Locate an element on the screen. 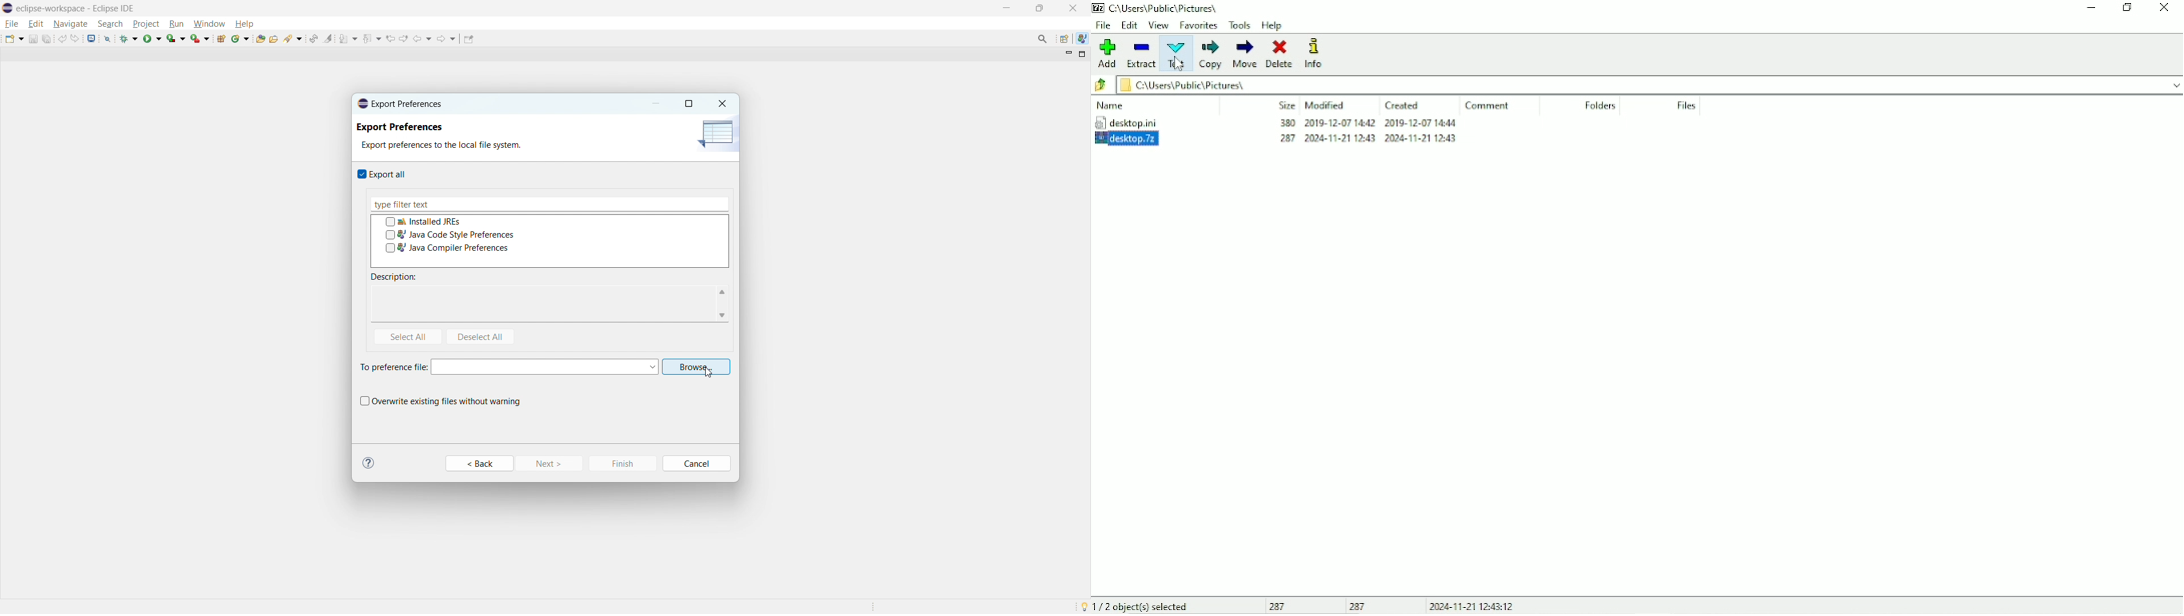 Image resolution: width=2184 pixels, height=616 pixels. back is located at coordinates (423, 39).